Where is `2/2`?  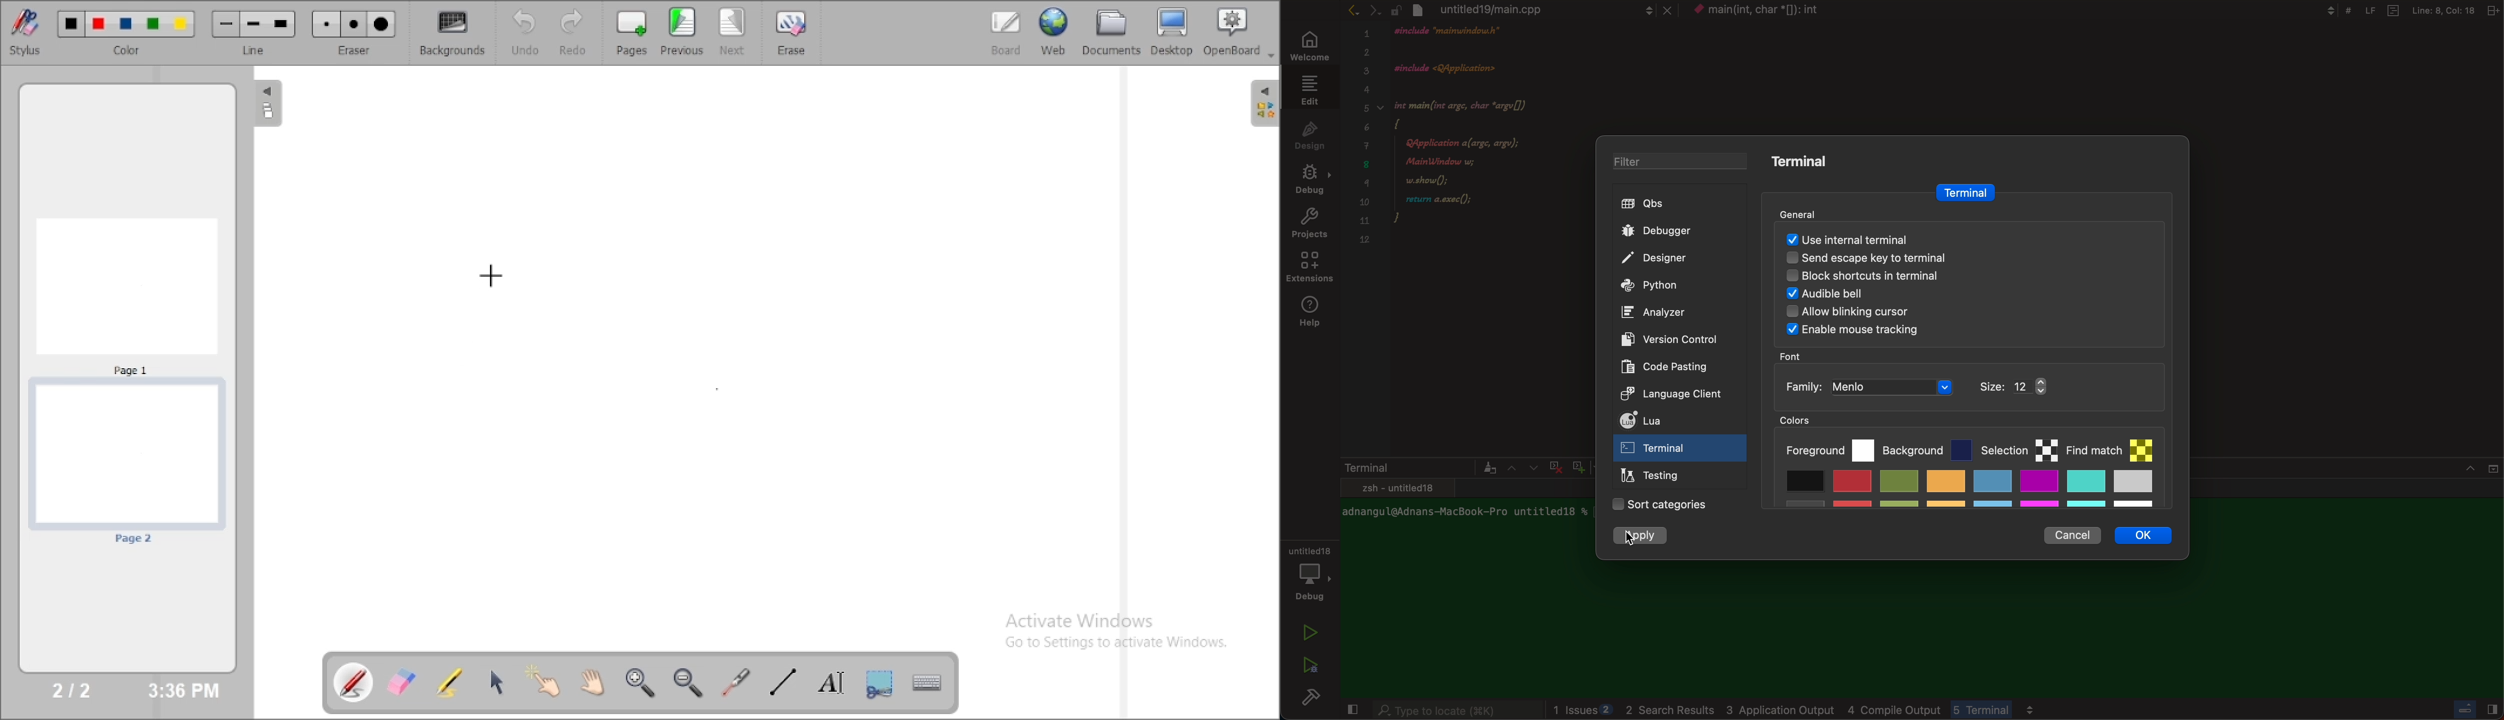
2/2 is located at coordinates (73, 689).